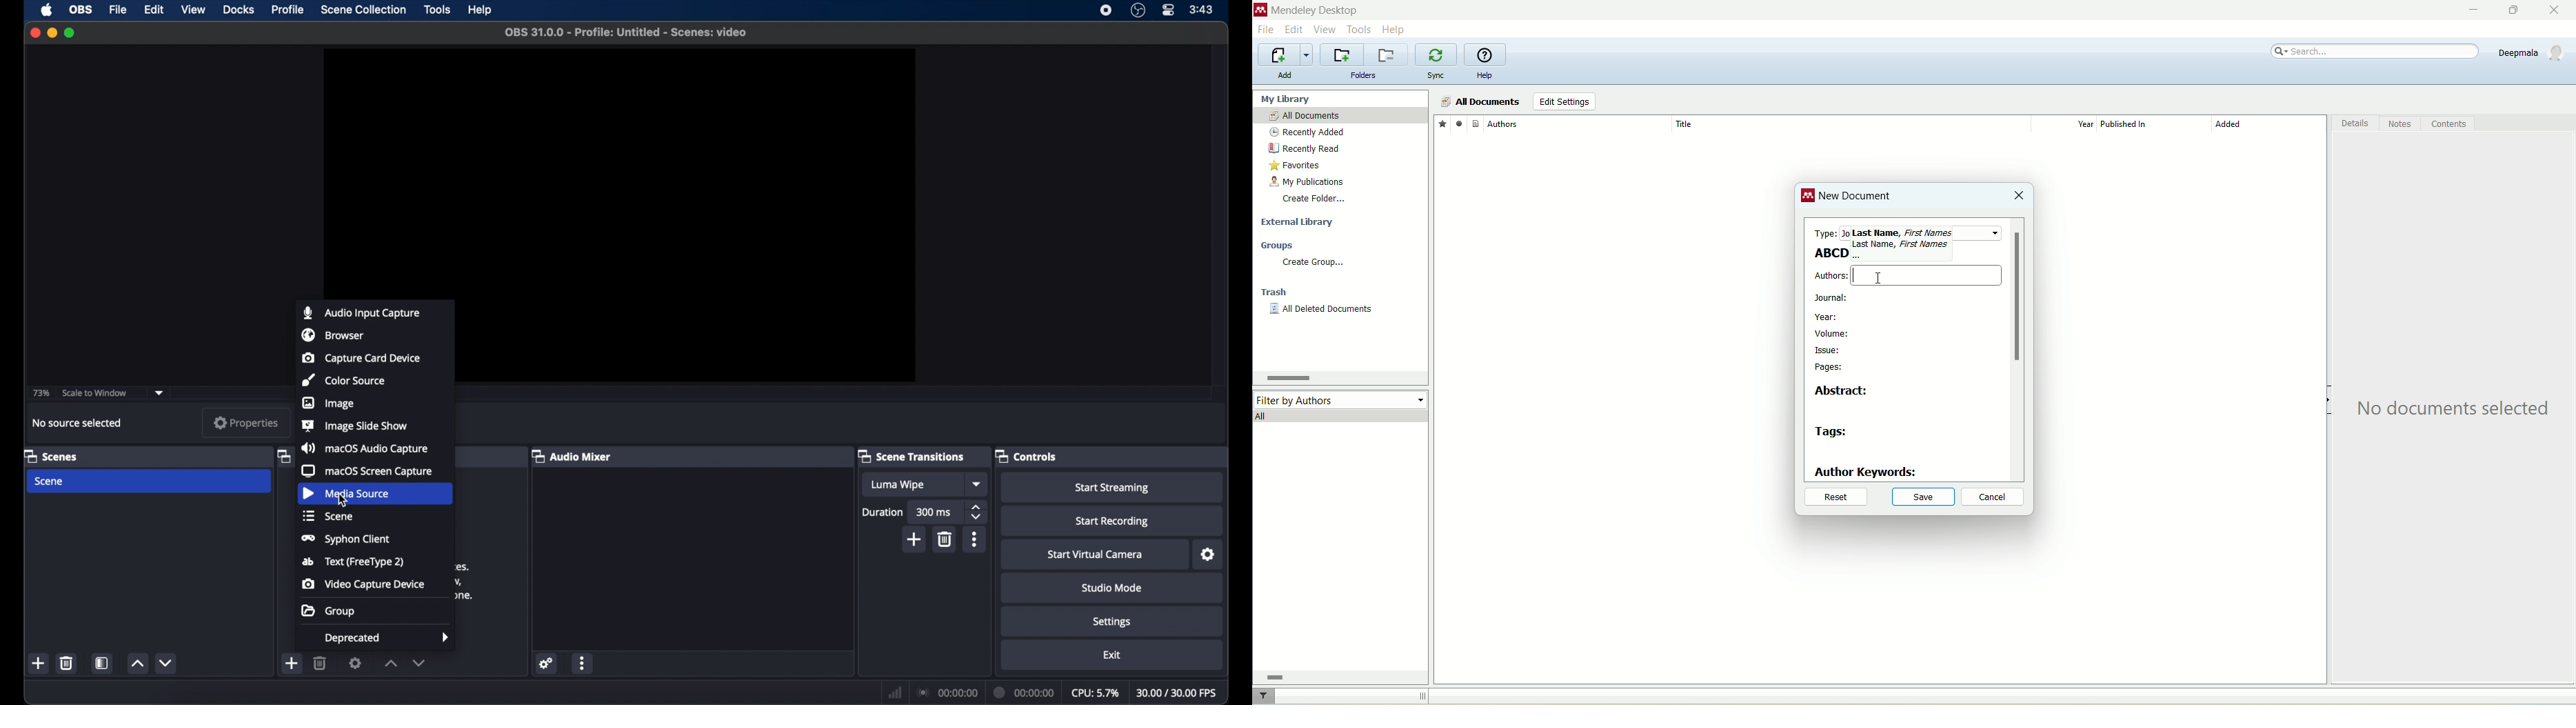 The image size is (2576, 728). Describe the element at coordinates (1830, 276) in the screenshot. I see `authors` at that location.